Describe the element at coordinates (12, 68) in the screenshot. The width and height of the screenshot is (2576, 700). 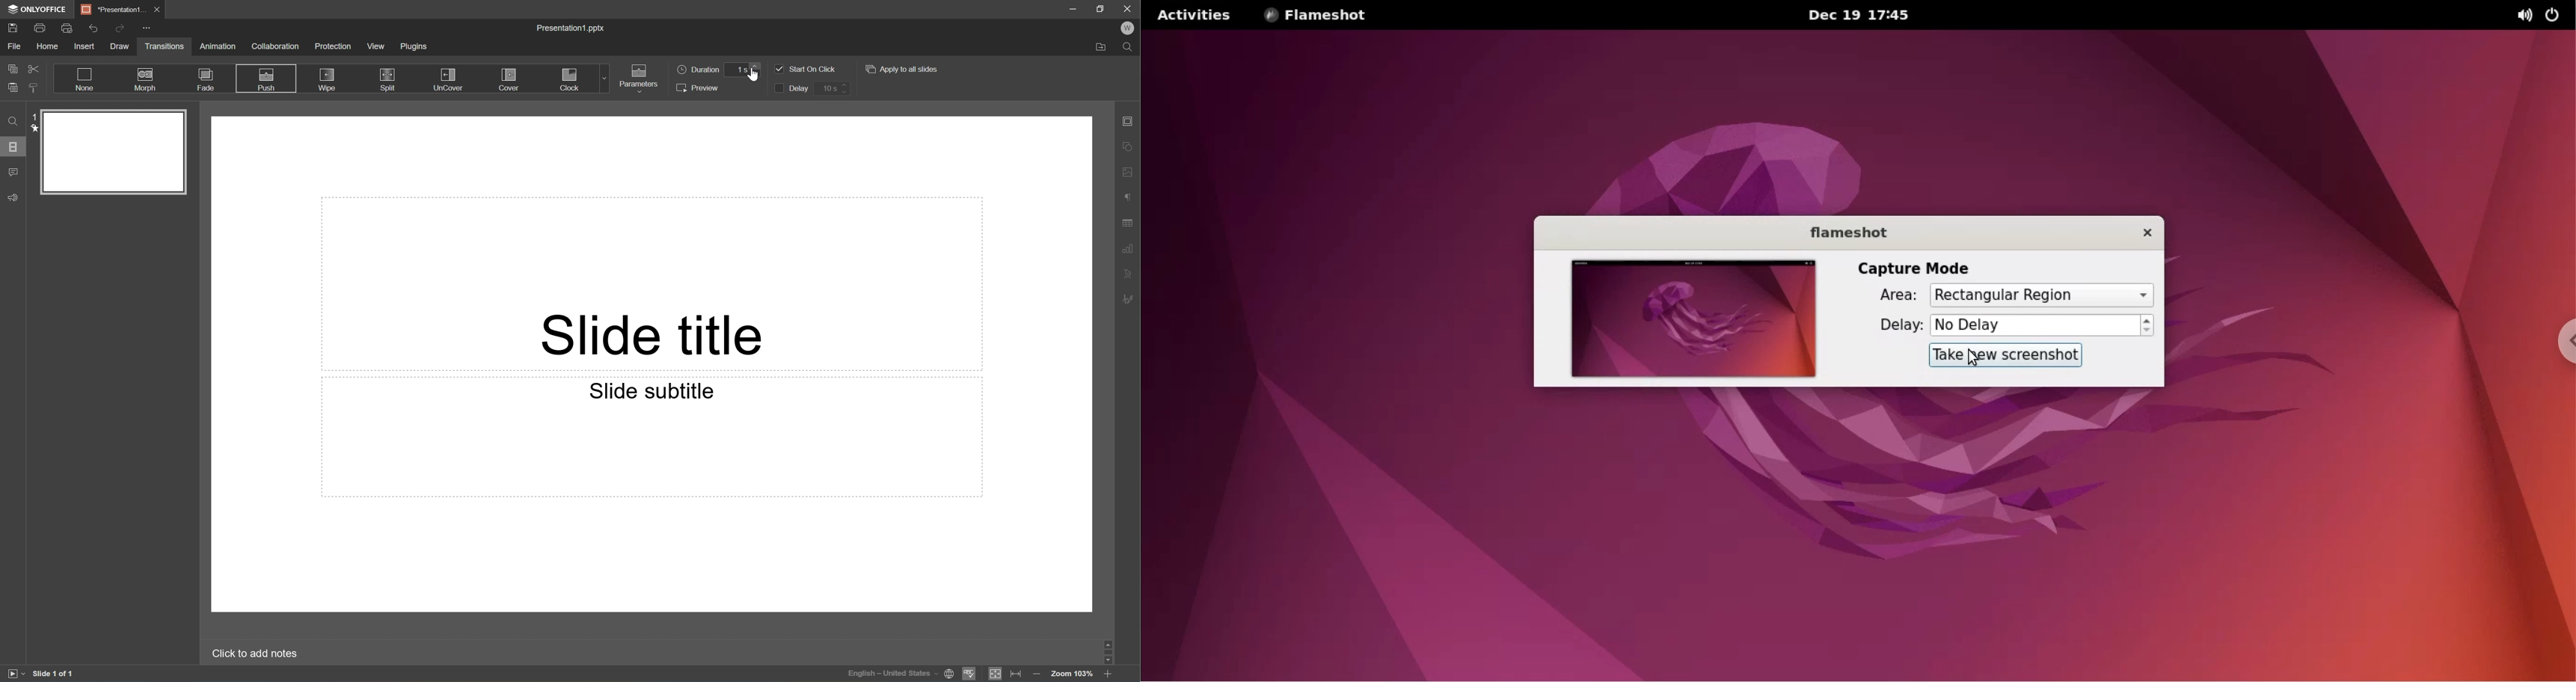
I see `Copy` at that location.